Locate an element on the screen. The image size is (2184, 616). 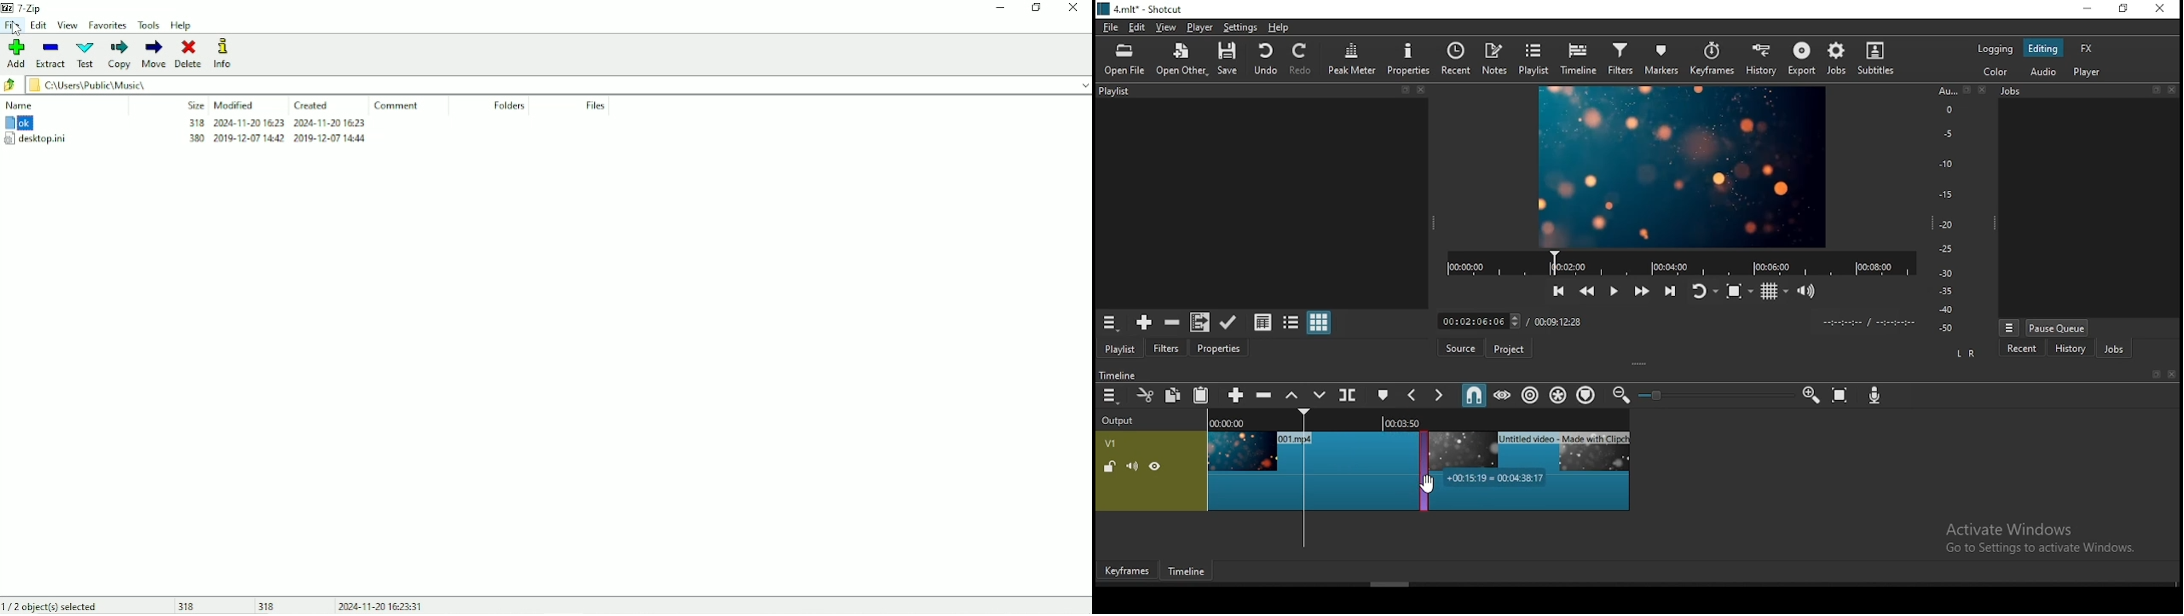
filters is located at coordinates (1169, 346).